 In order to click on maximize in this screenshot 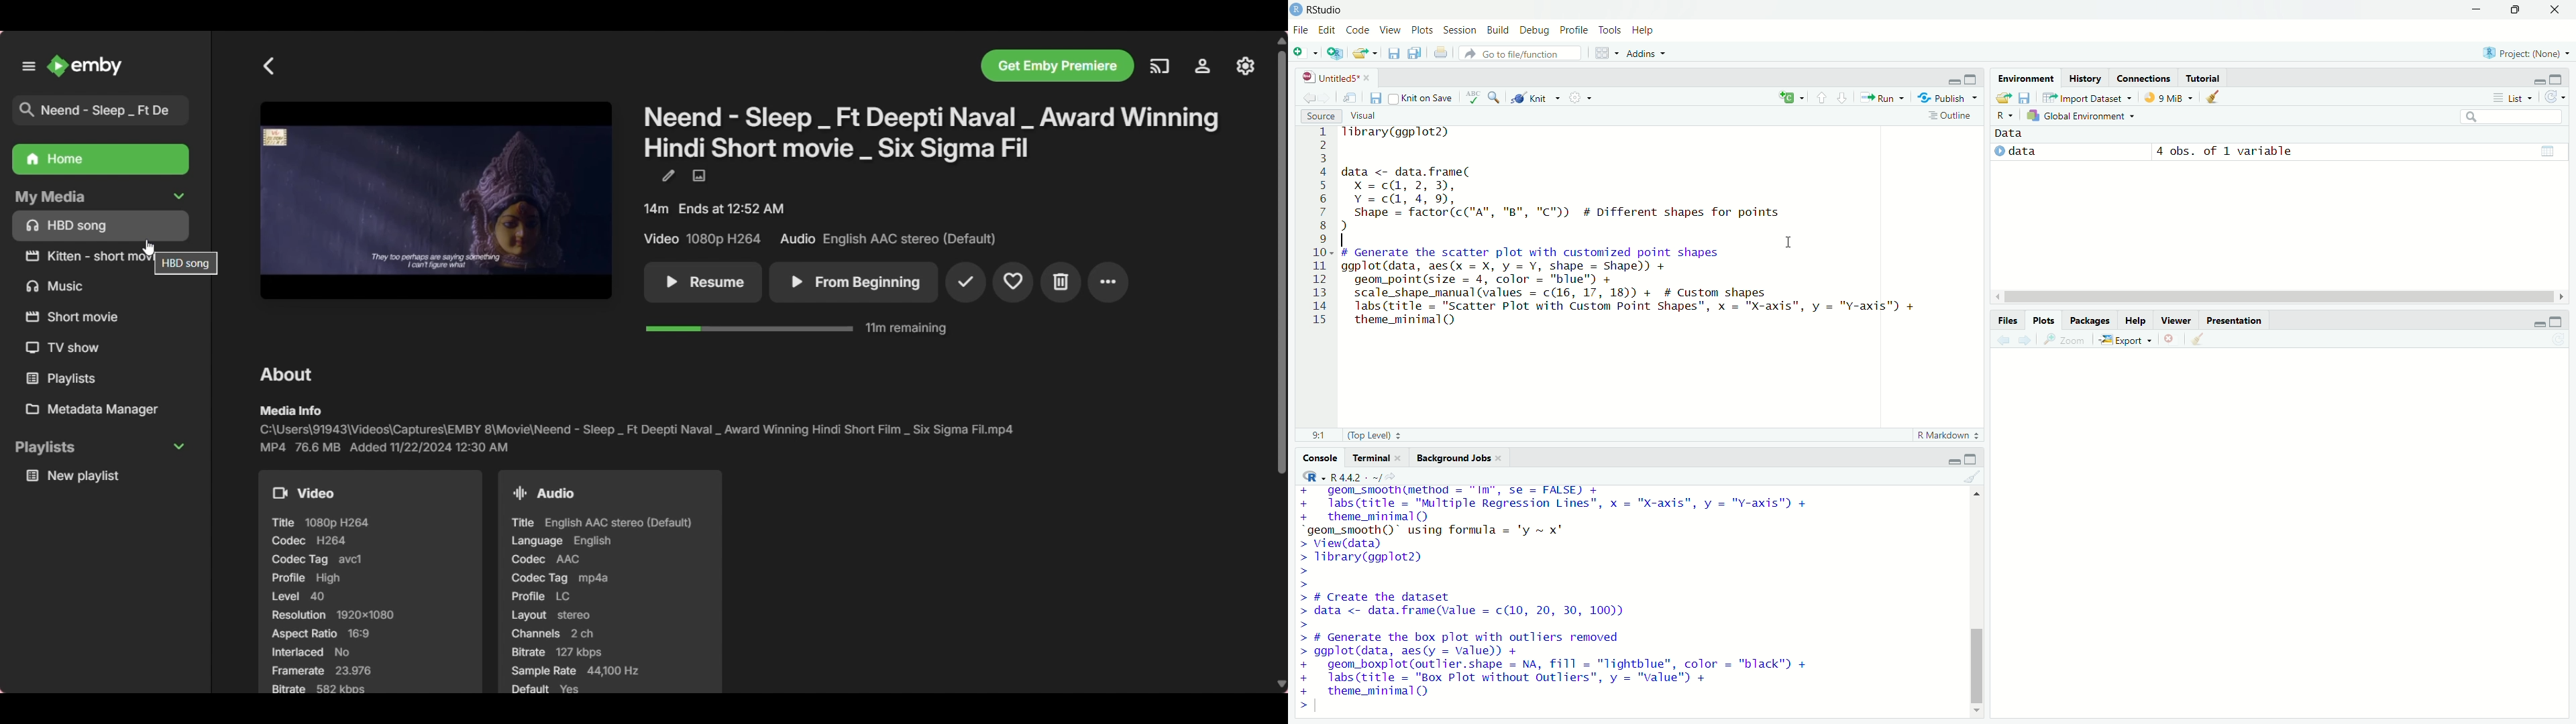, I will do `click(2556, 79)`.